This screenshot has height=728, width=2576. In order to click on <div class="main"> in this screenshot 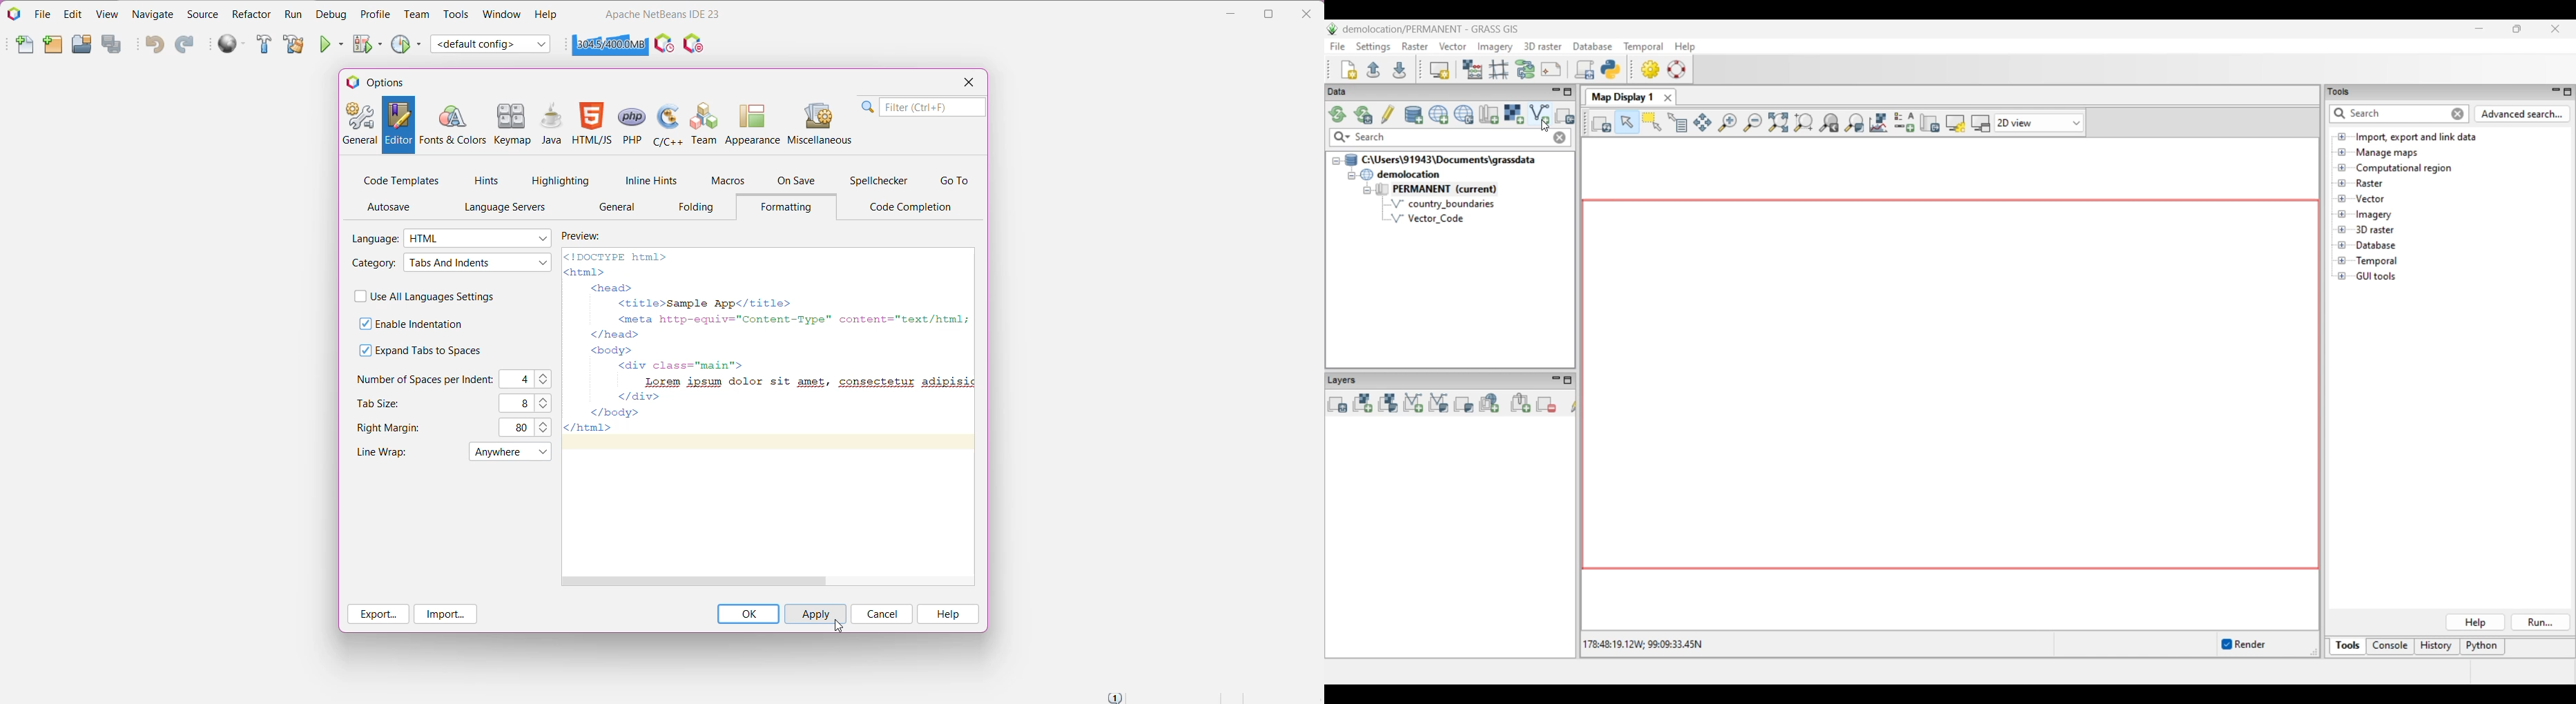, I will do `click(681, 366)`.